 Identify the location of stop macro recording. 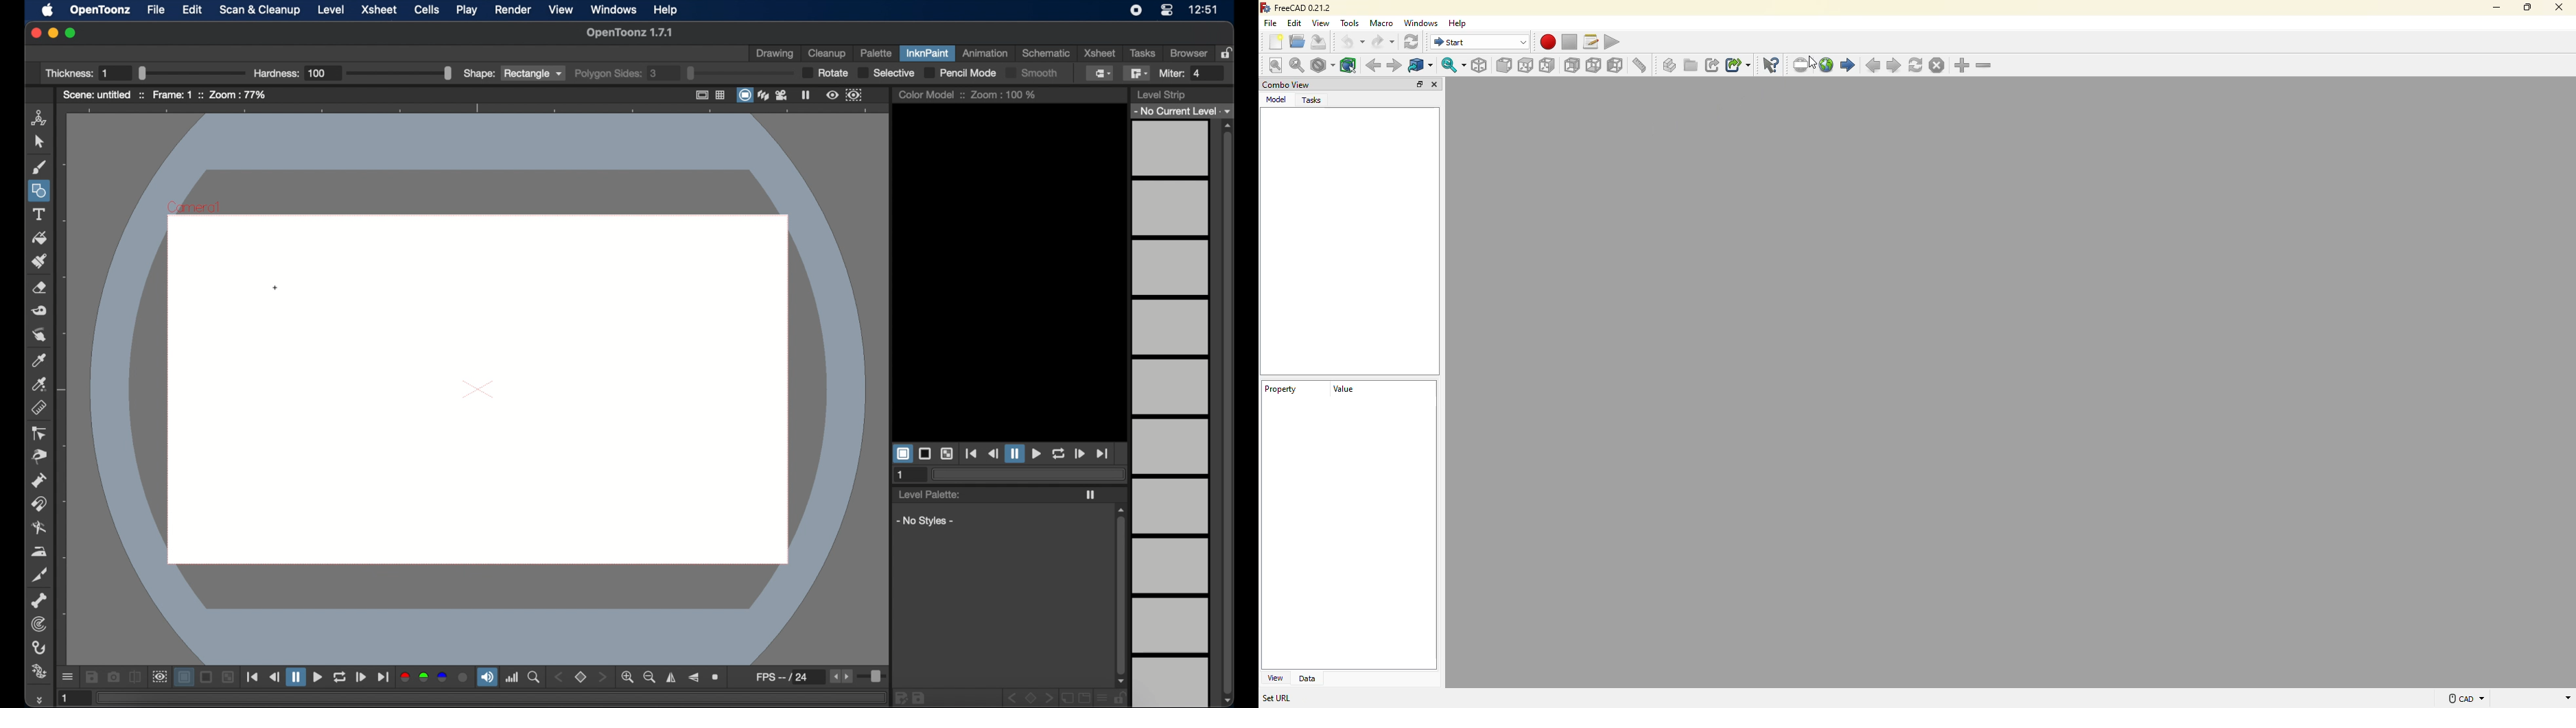
(1569, 43).